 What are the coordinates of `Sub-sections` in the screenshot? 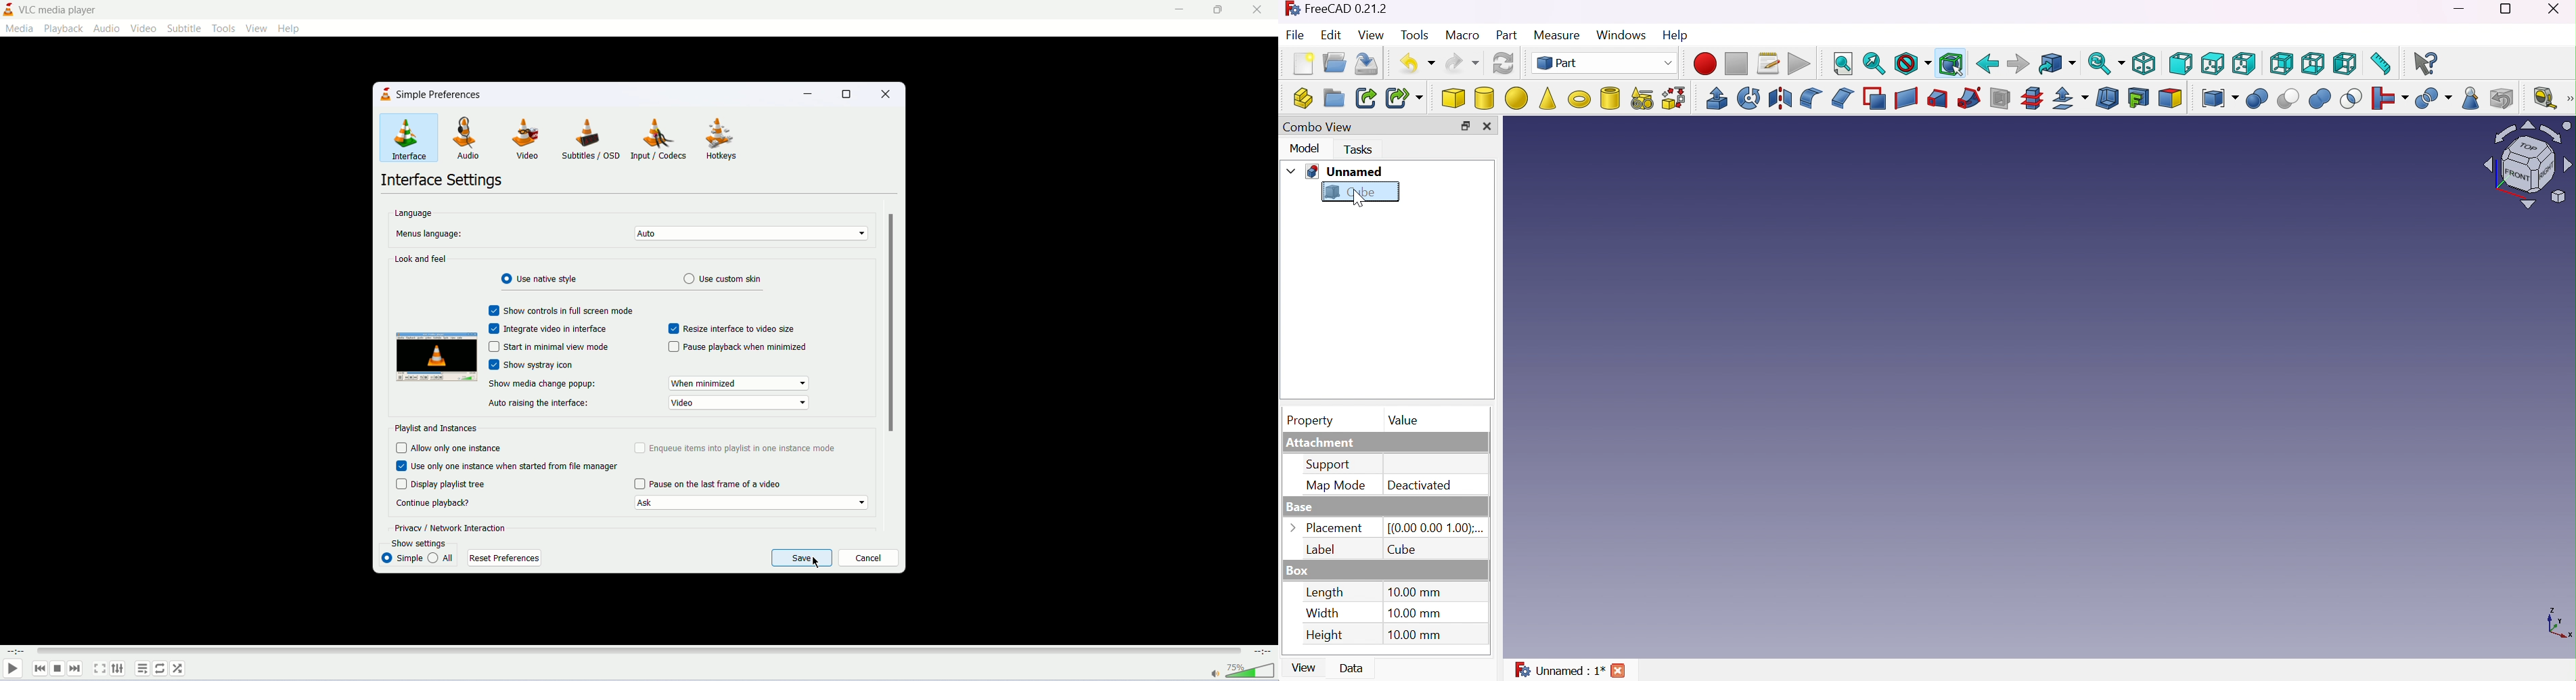 It's located at (2031, 100).